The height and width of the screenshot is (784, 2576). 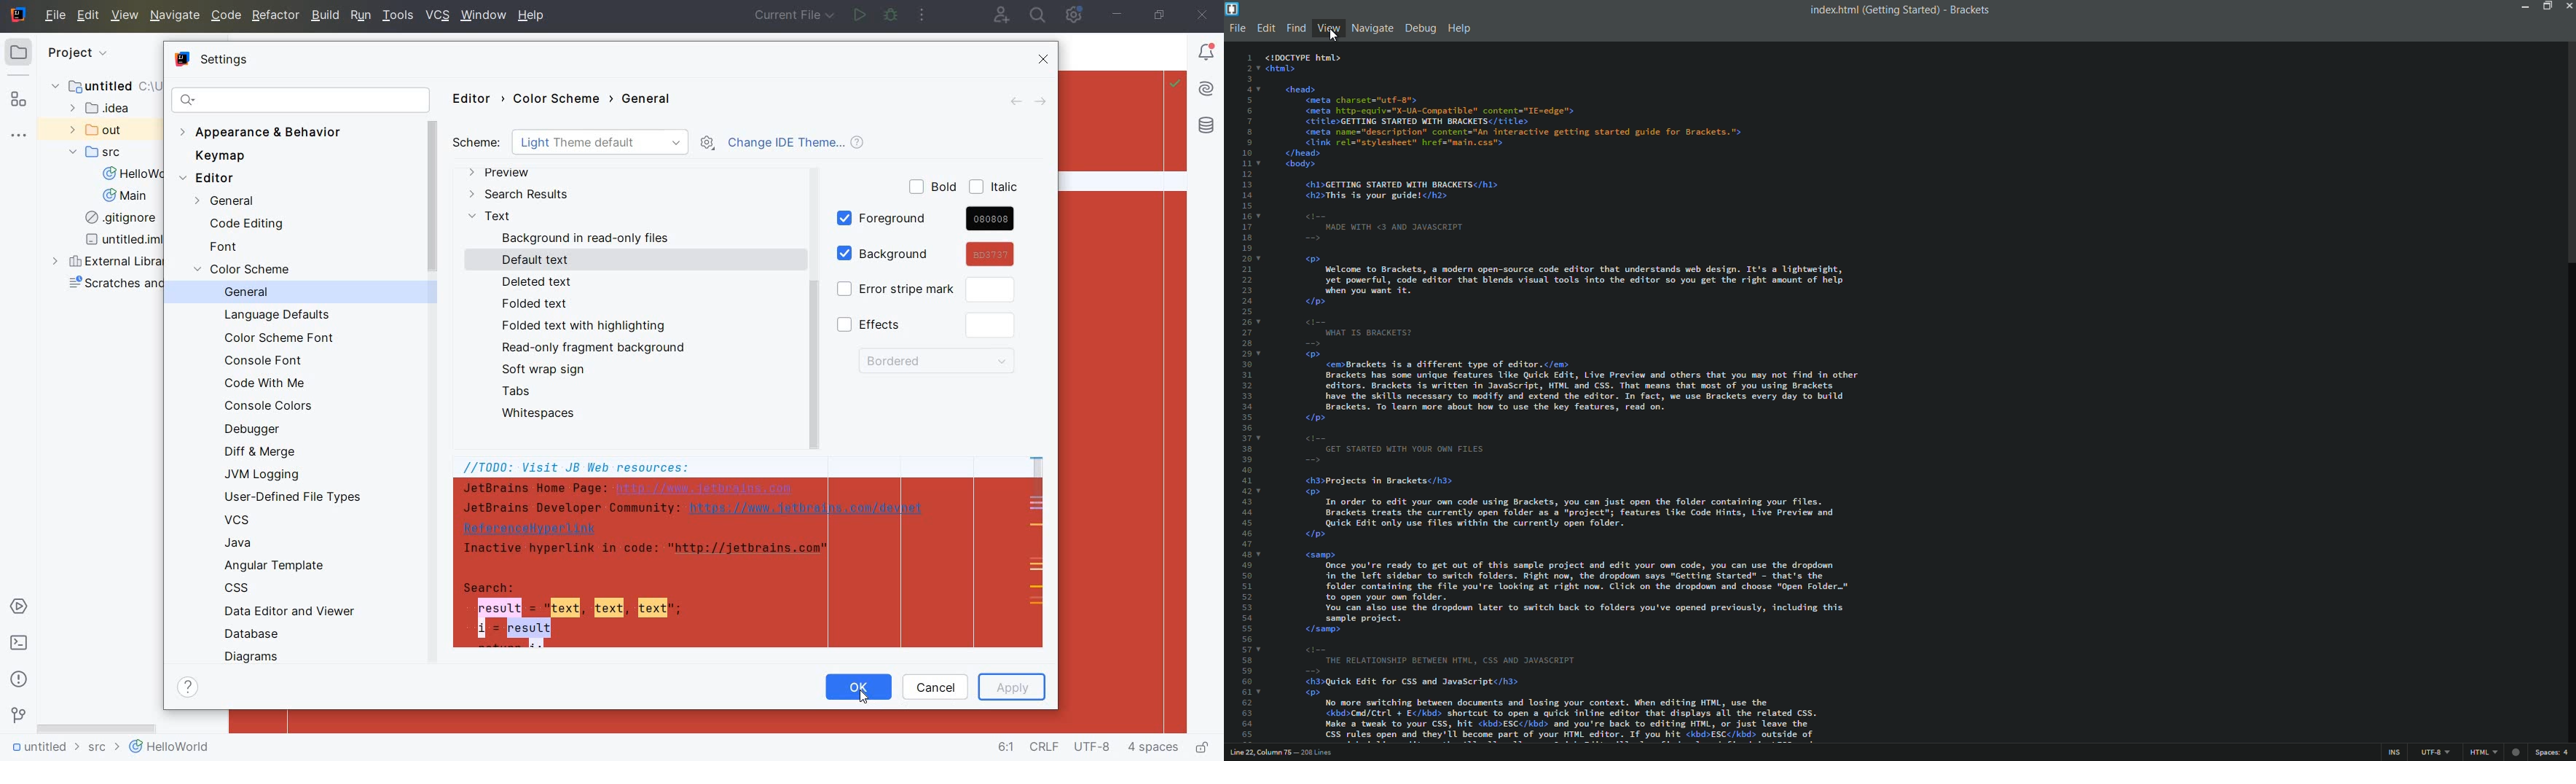 I want to click on structure, so click(x=20, y=99).